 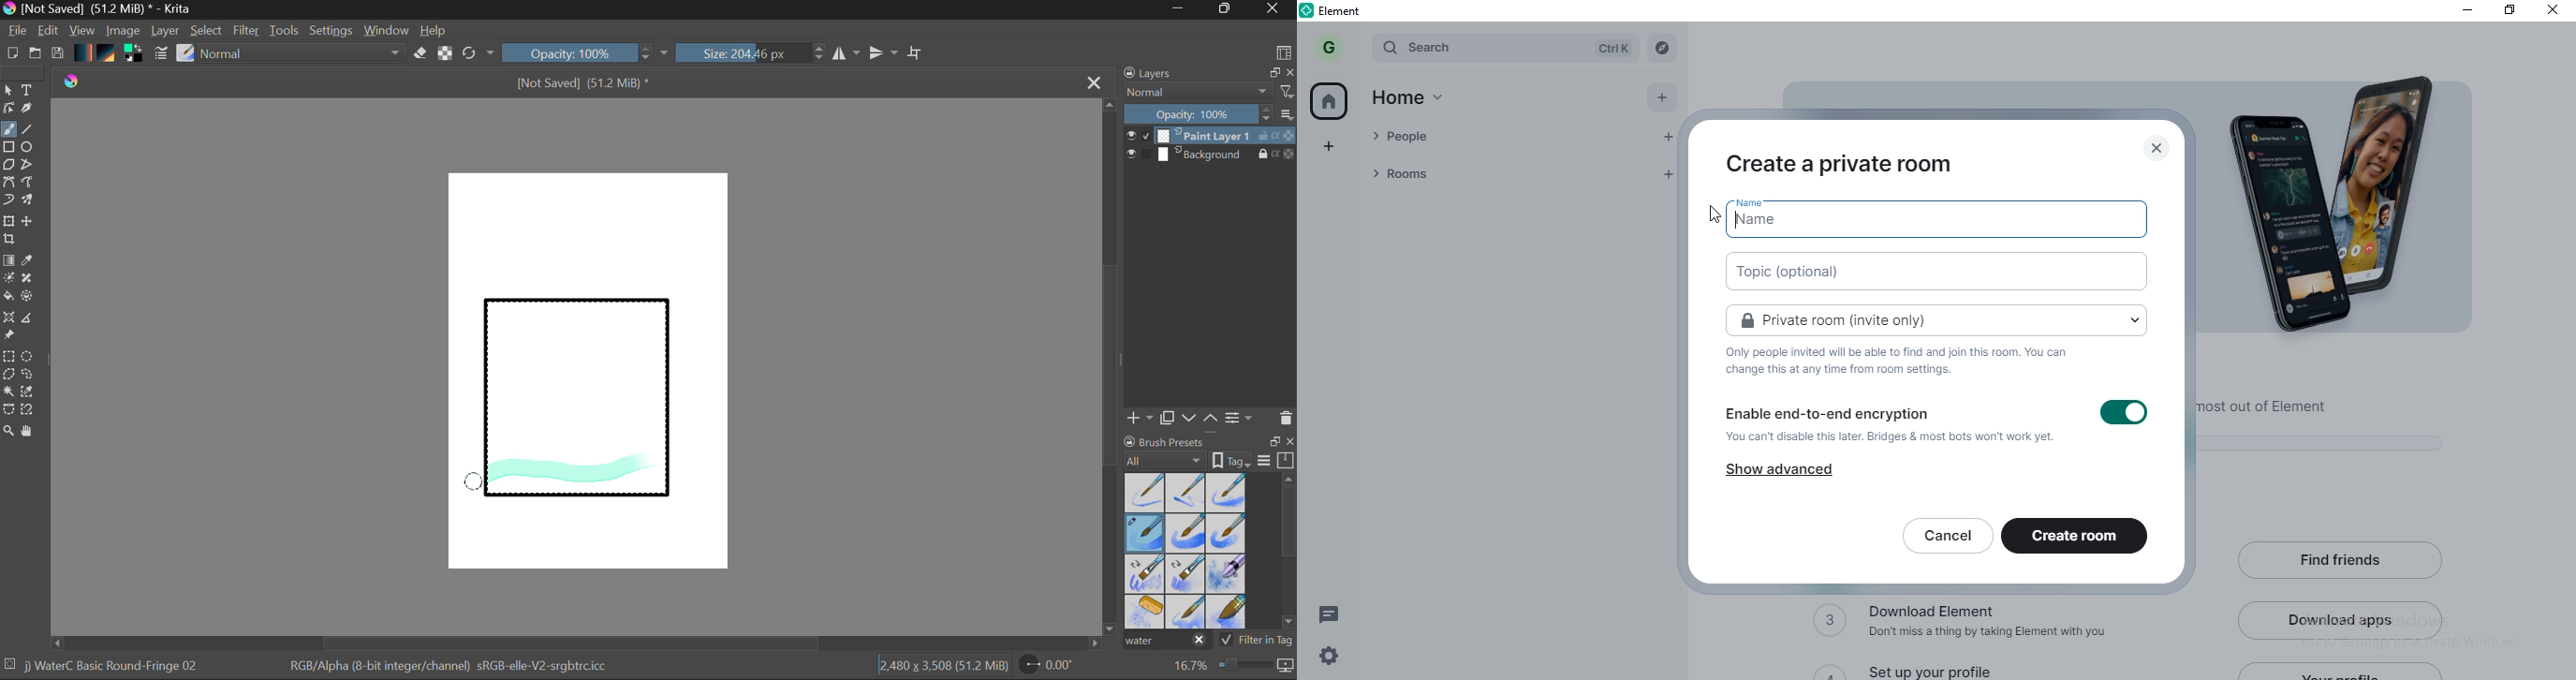 I want to click on show advanced, so click(x=1773, y=472).